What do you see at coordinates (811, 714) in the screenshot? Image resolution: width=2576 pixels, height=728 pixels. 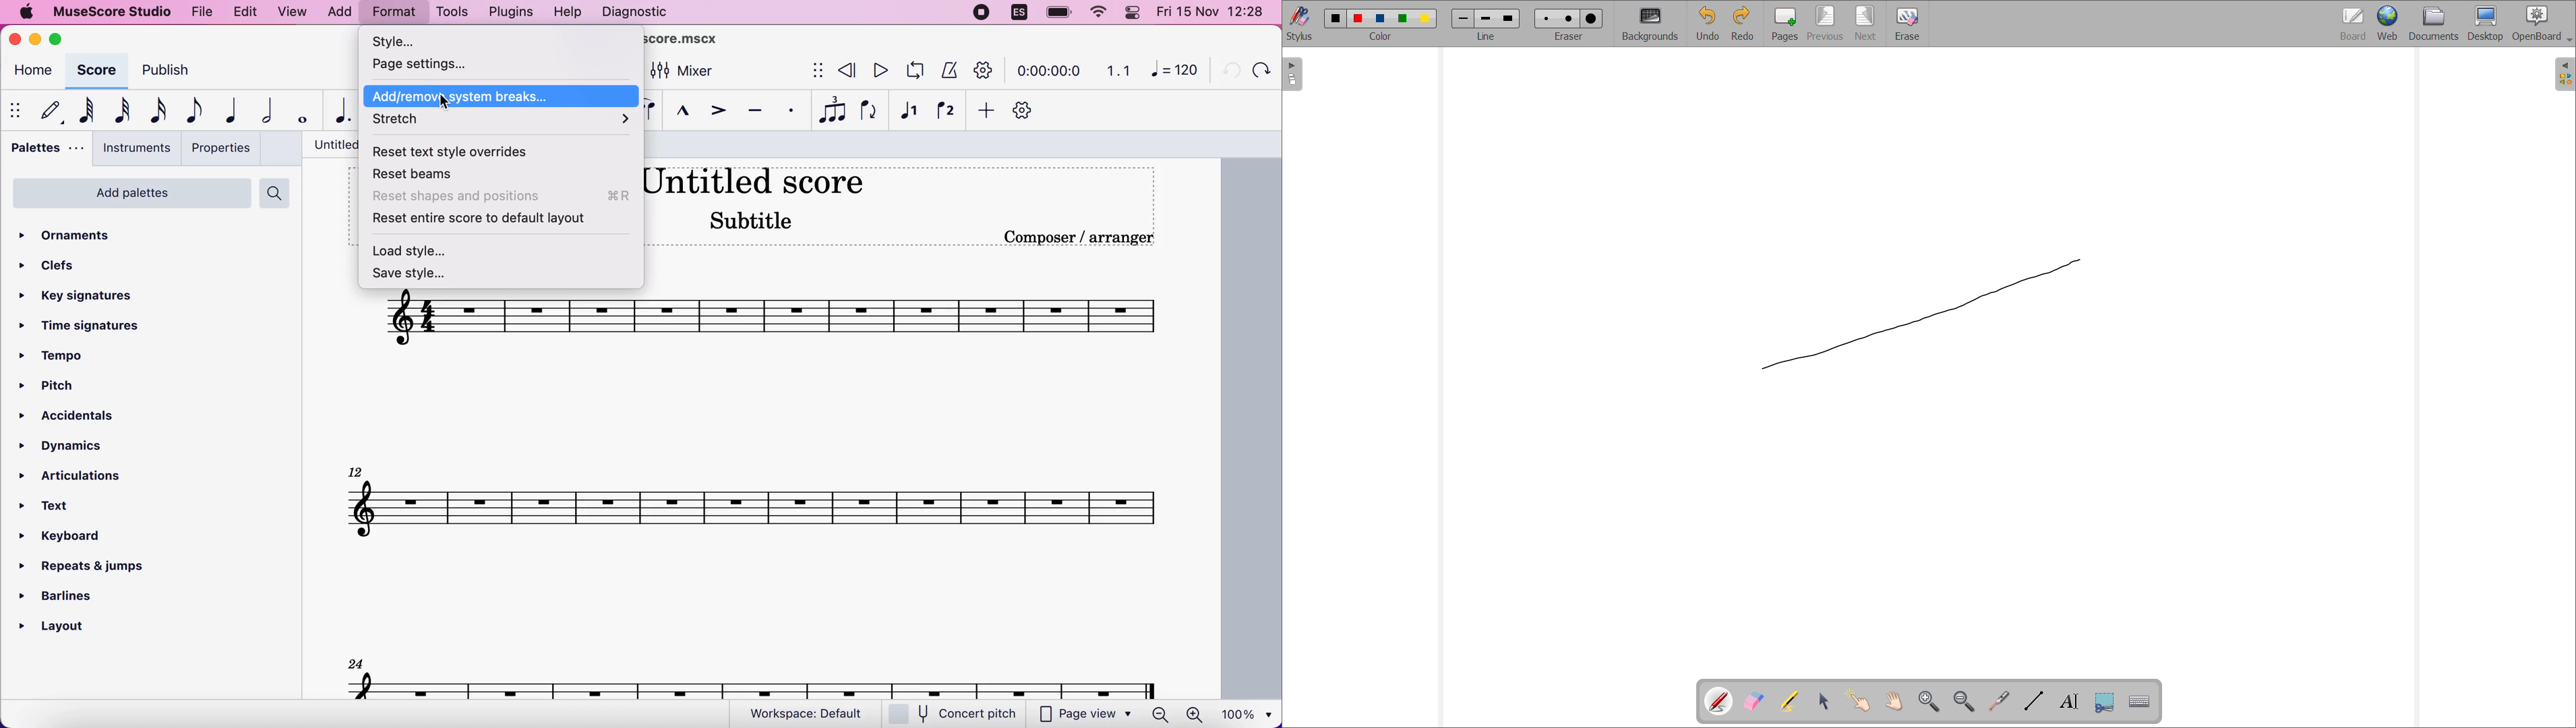 I see `workspace: default` at bounding box center [811, 714].